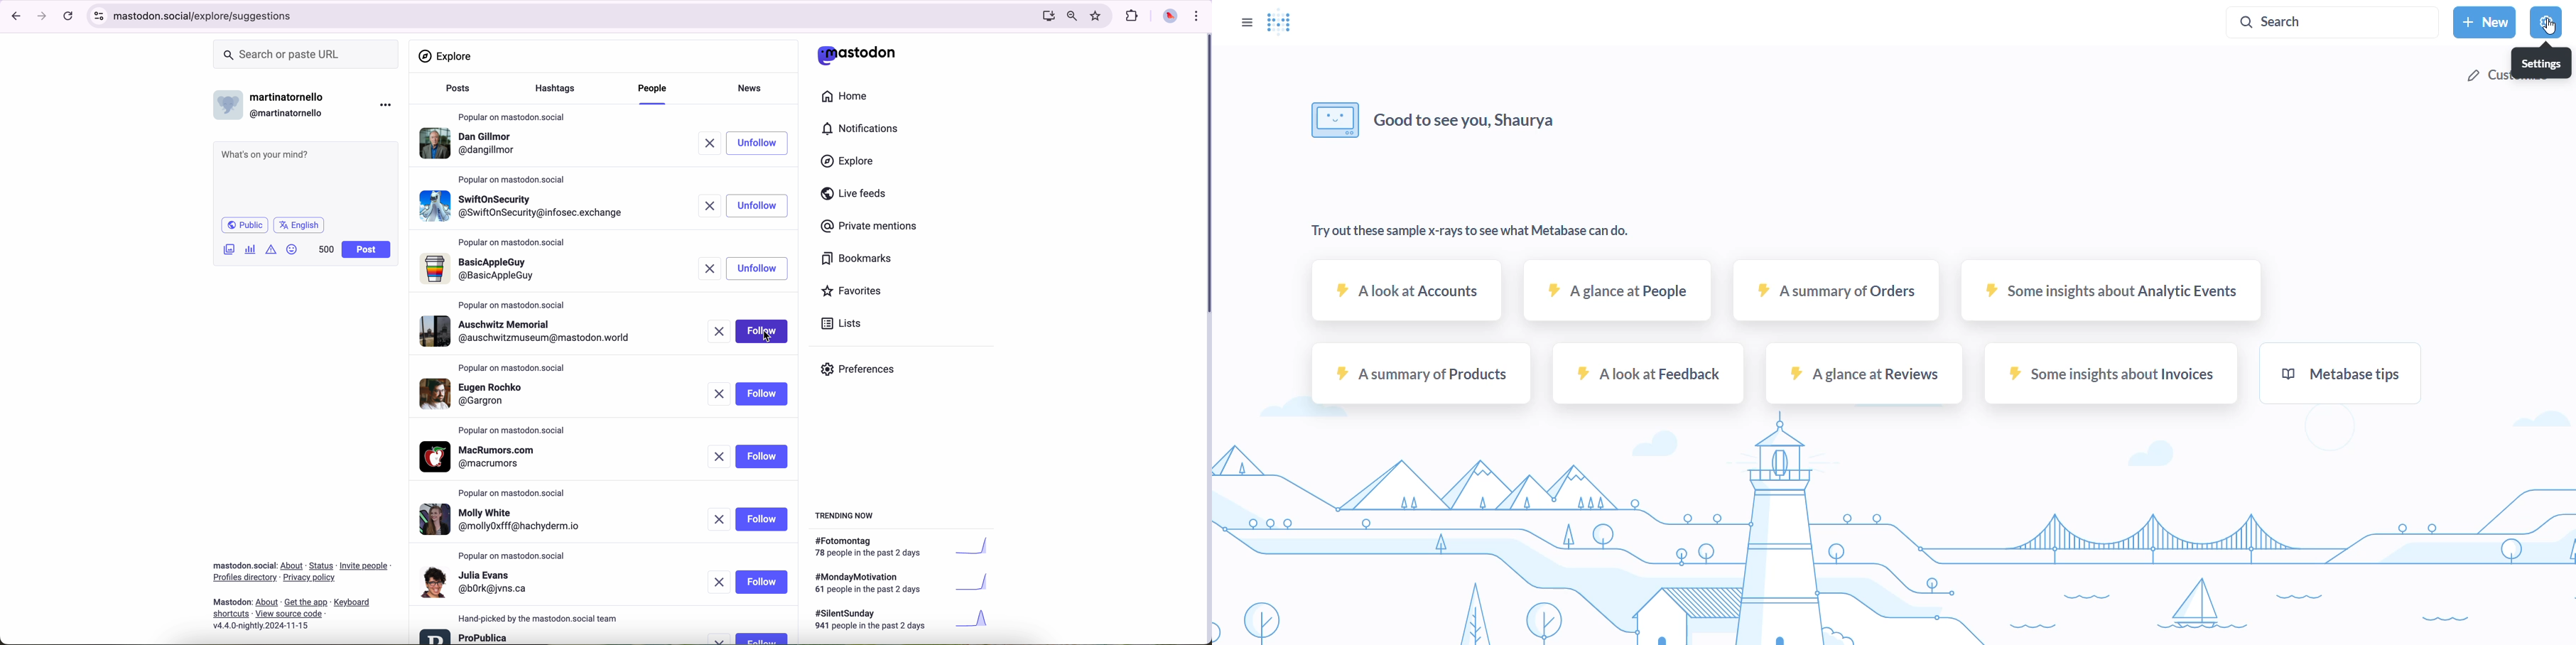 This screenshot has width=2576, height=672. I want to click on live feeds, so click(857, 196).